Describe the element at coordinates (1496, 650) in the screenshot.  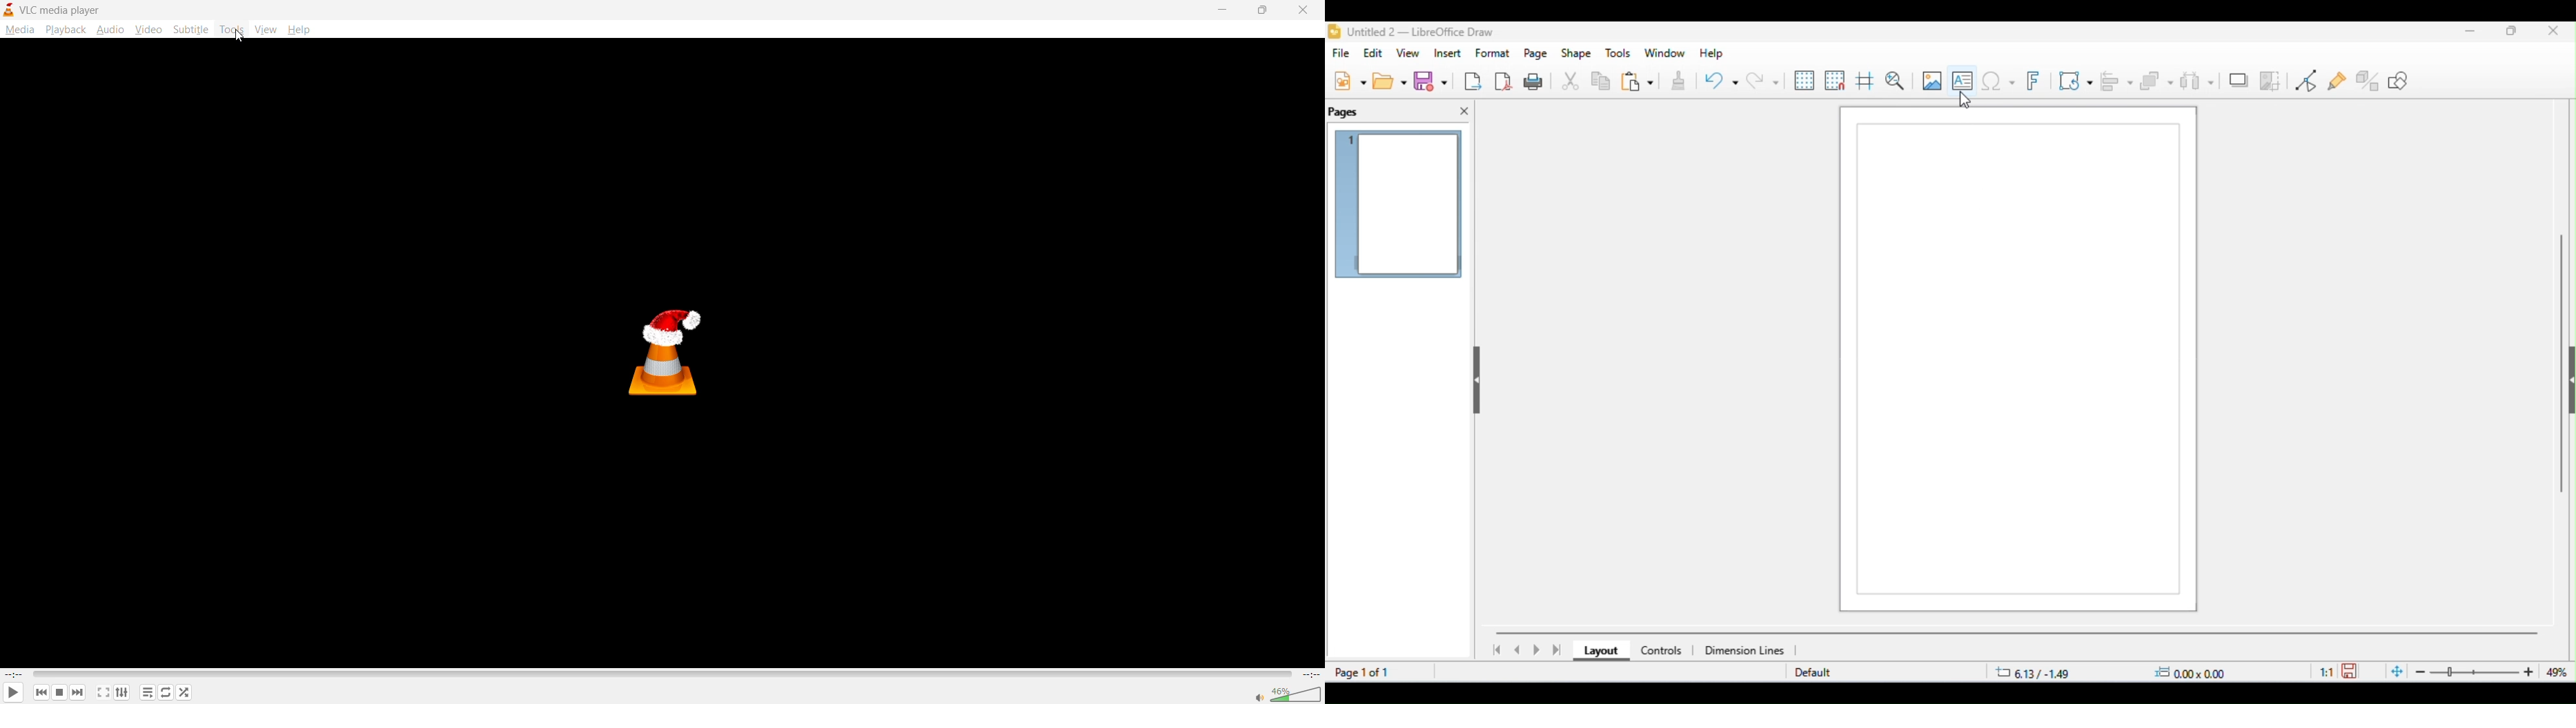
I see `first page` at that location.